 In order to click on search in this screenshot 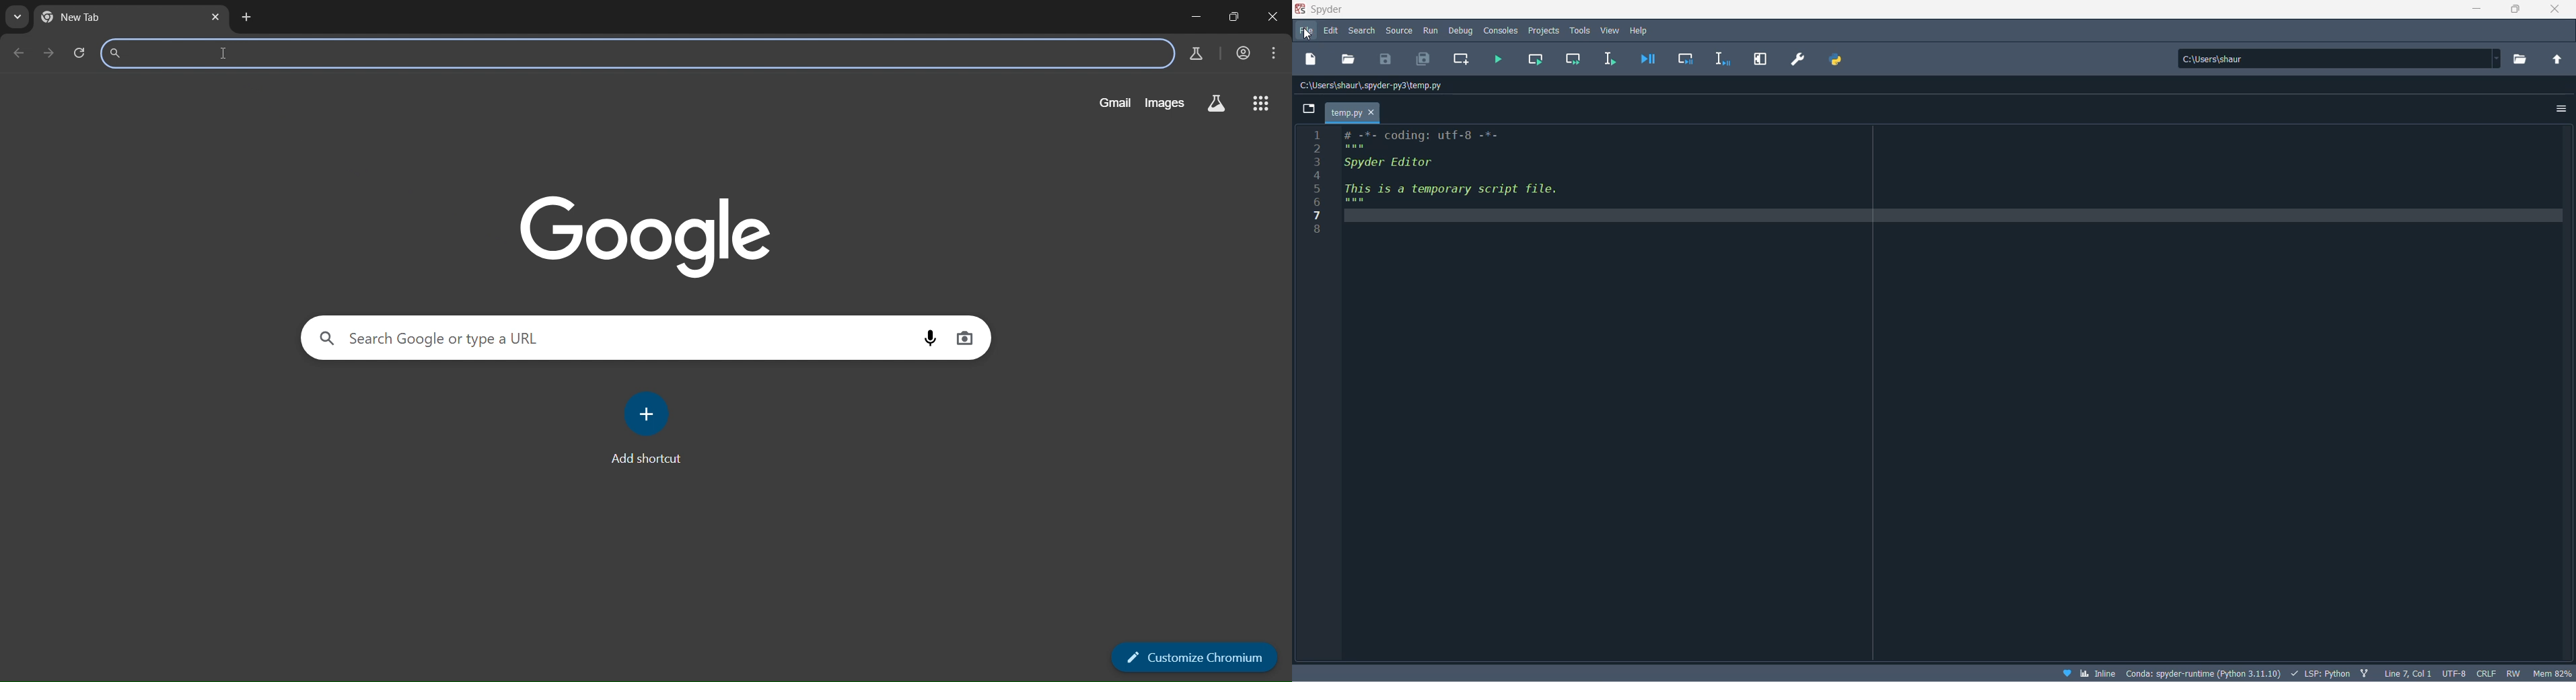, I will do `click(1362, 33)`.